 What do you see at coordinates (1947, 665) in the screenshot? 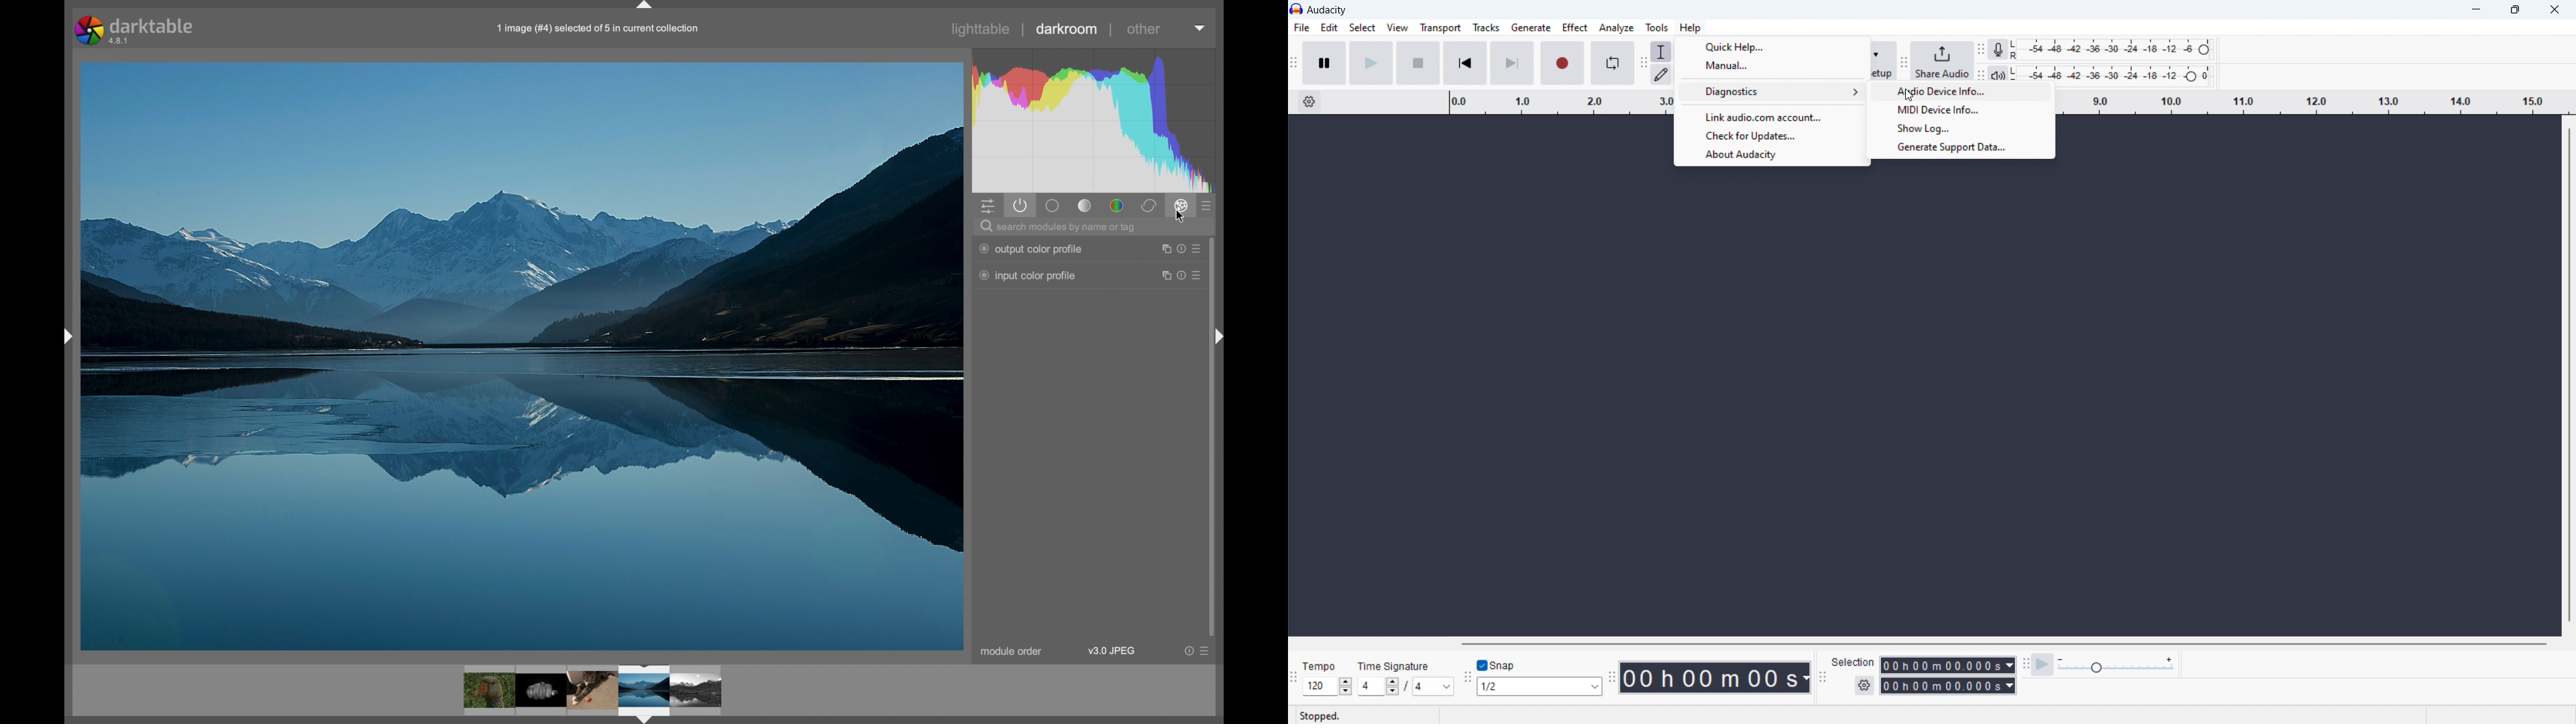
I see `selection start` at bounding box center [1947, 665].